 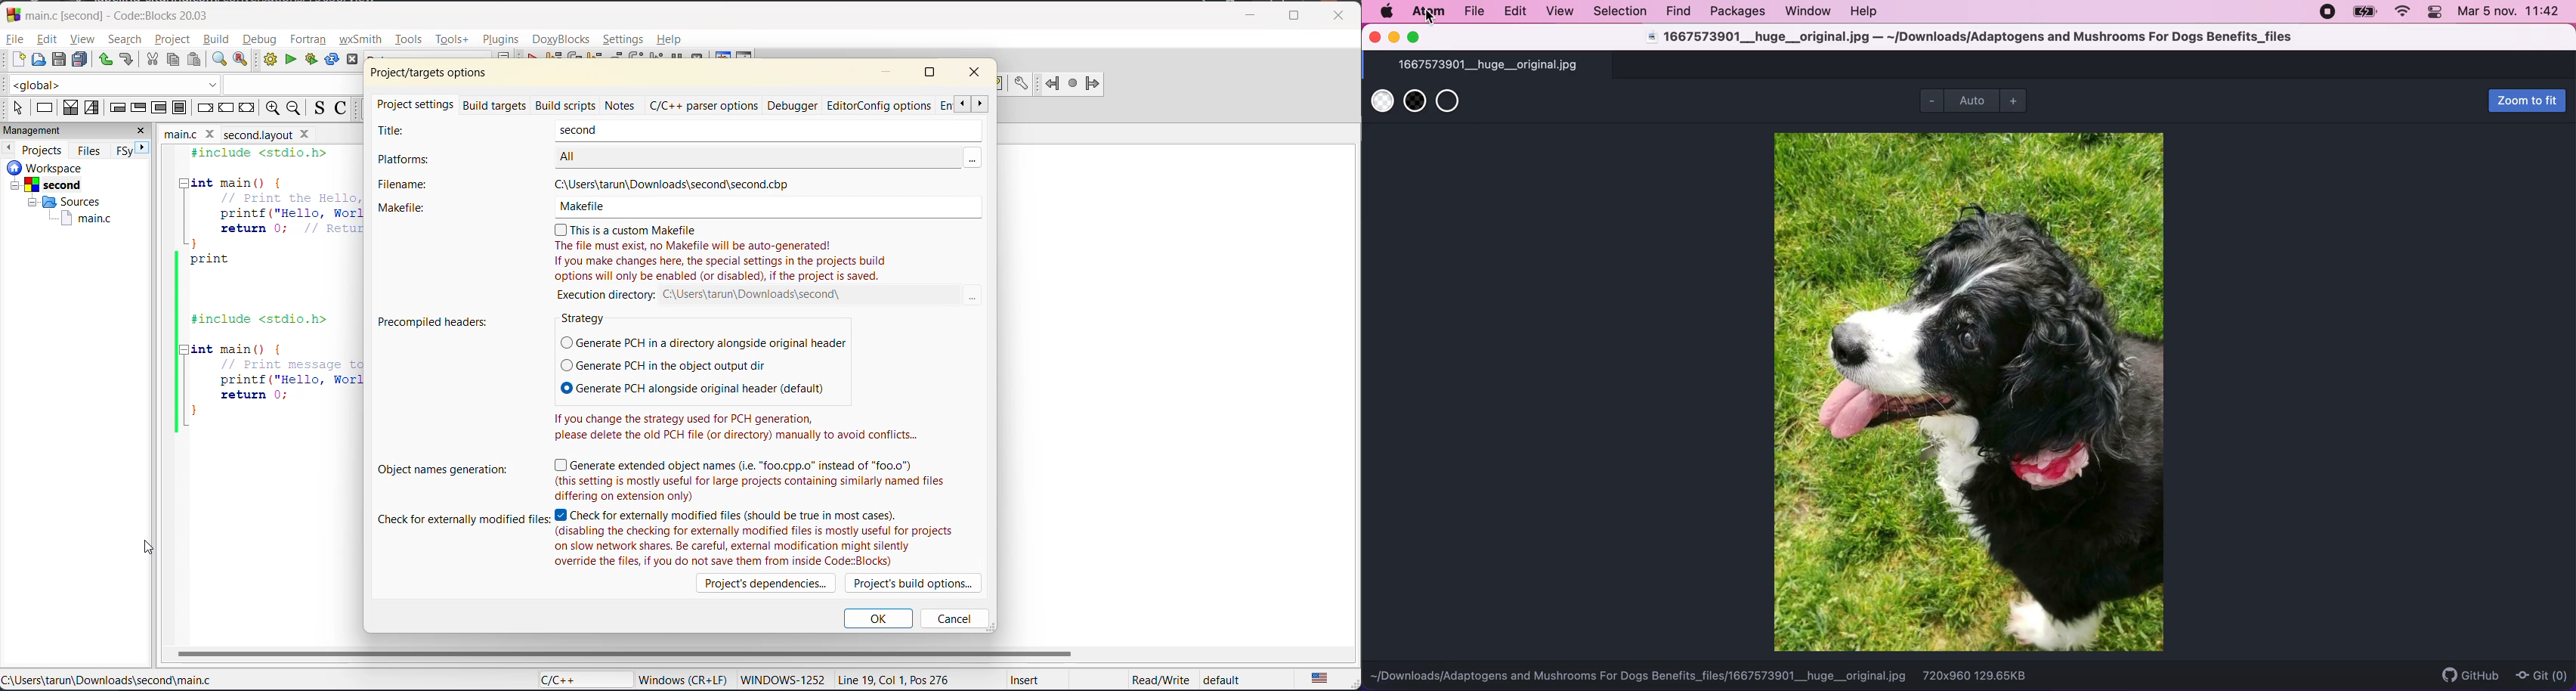 I want to click on search, so click(x=122, y=39).